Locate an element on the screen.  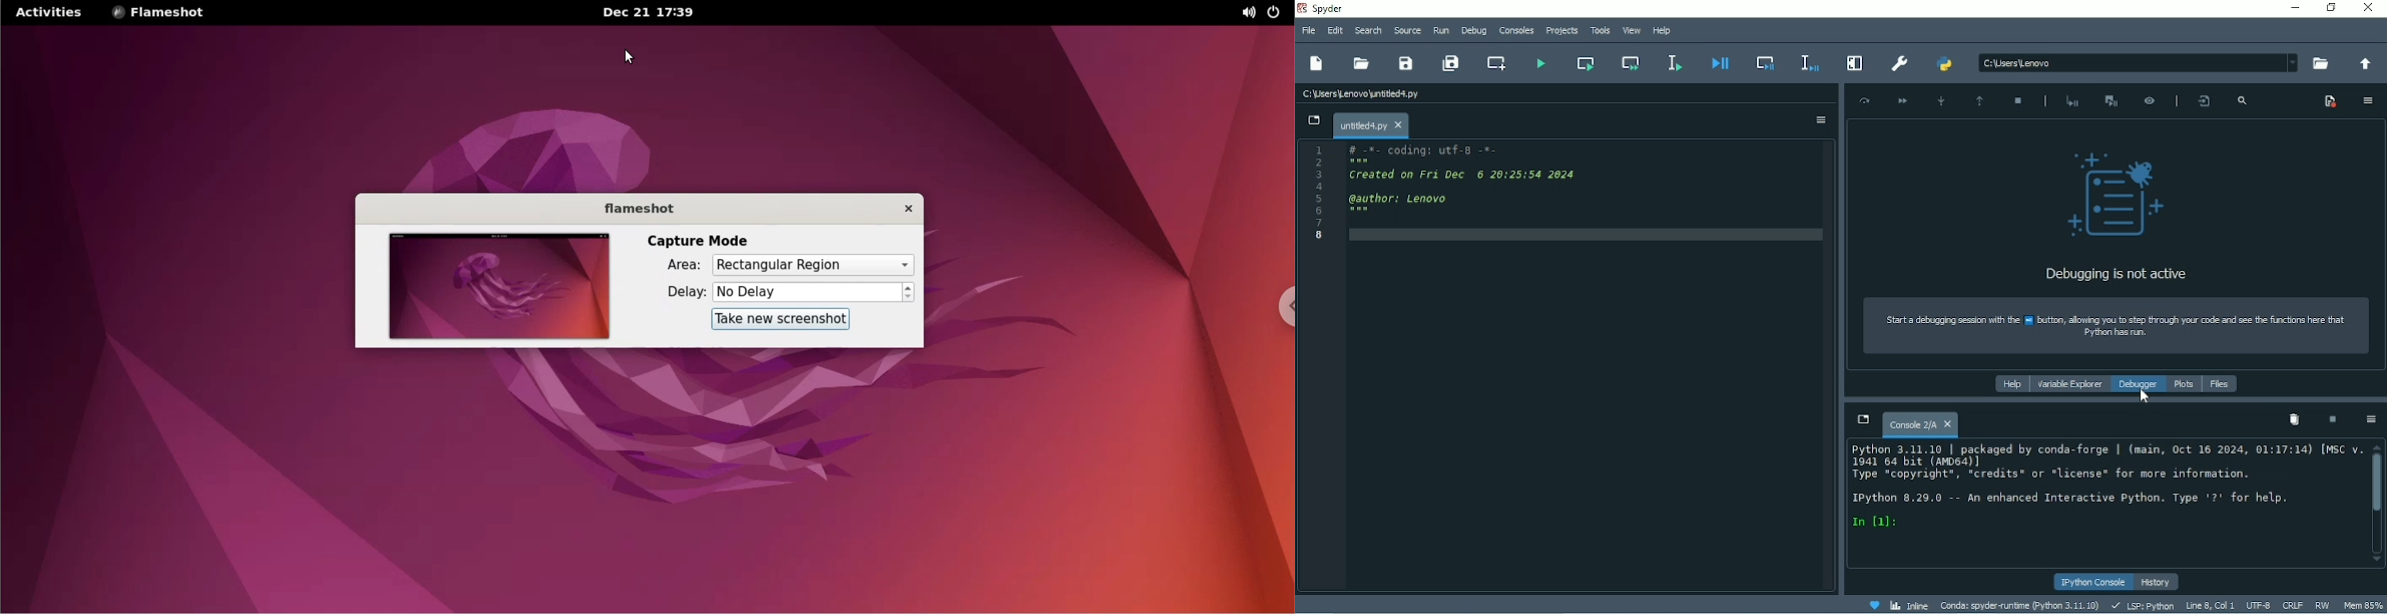
Variable explorer is located at coordinates (2069, 383).